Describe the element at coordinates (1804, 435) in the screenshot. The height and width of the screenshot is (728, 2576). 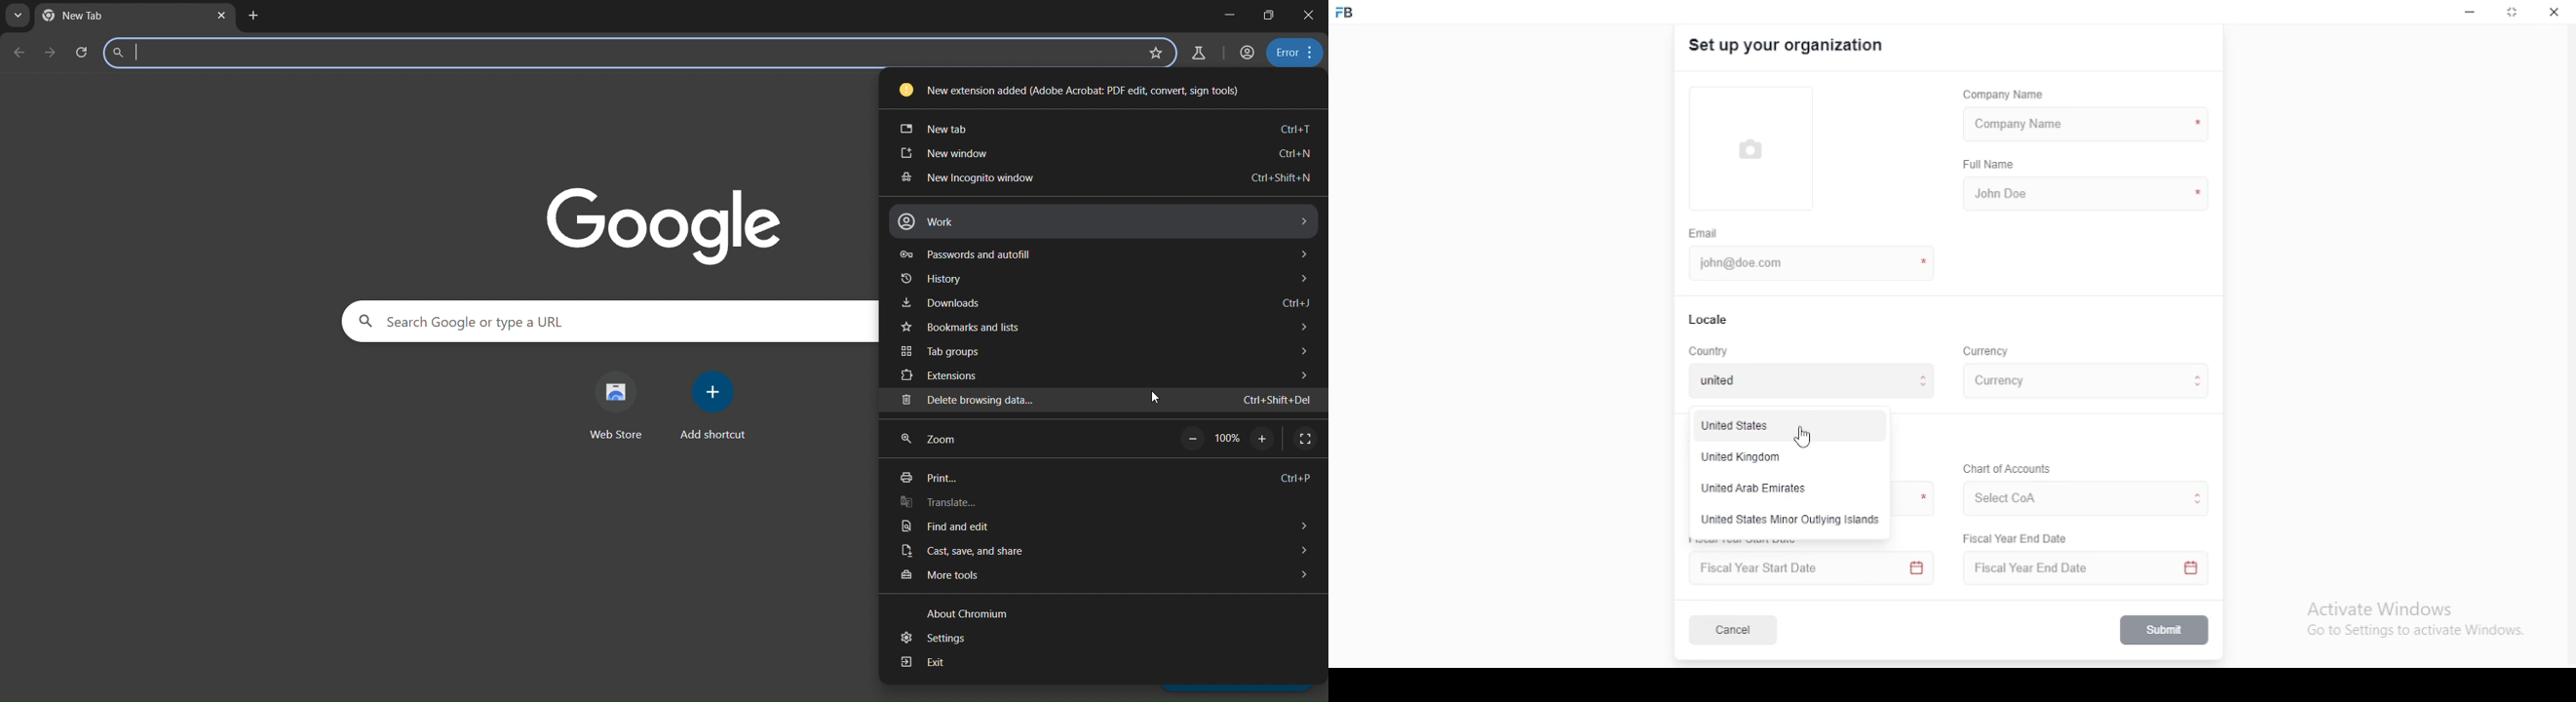
I see `mouse pointer` at that location.